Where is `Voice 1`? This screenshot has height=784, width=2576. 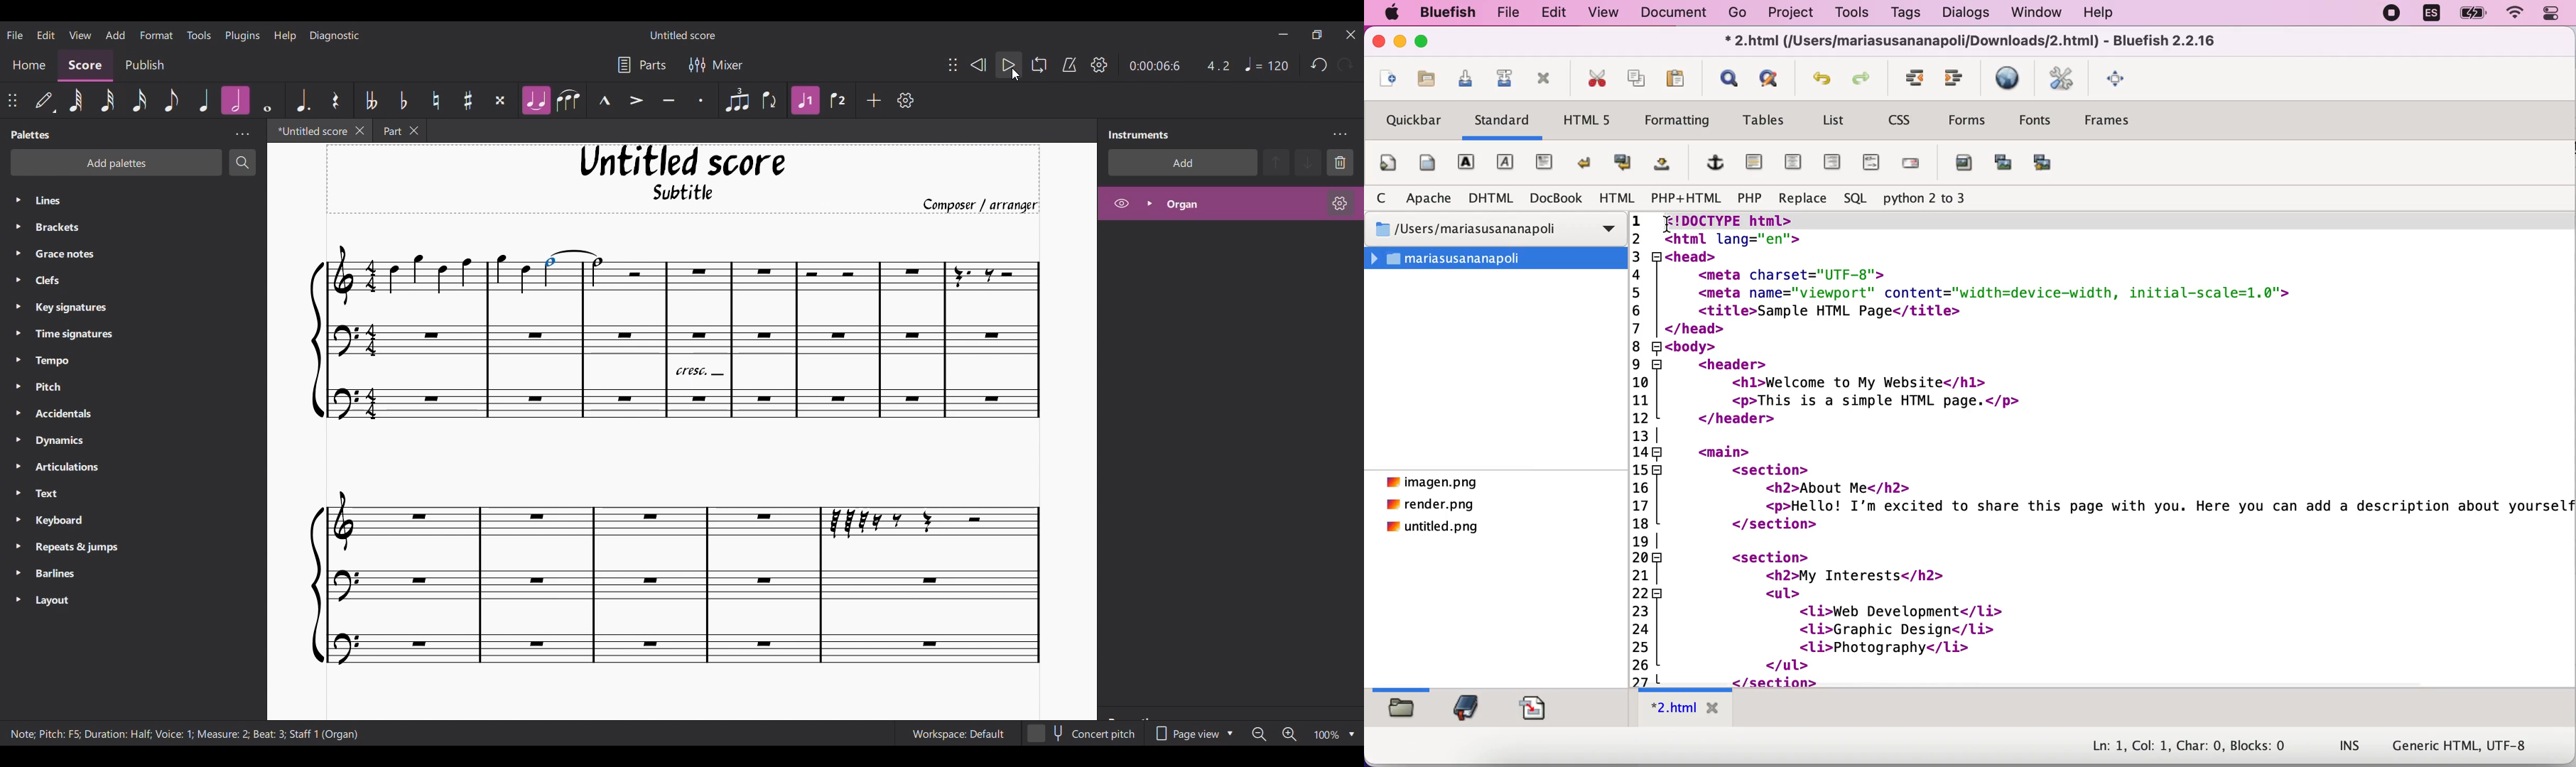
Voice 1 is located at coordinates (804, 100).